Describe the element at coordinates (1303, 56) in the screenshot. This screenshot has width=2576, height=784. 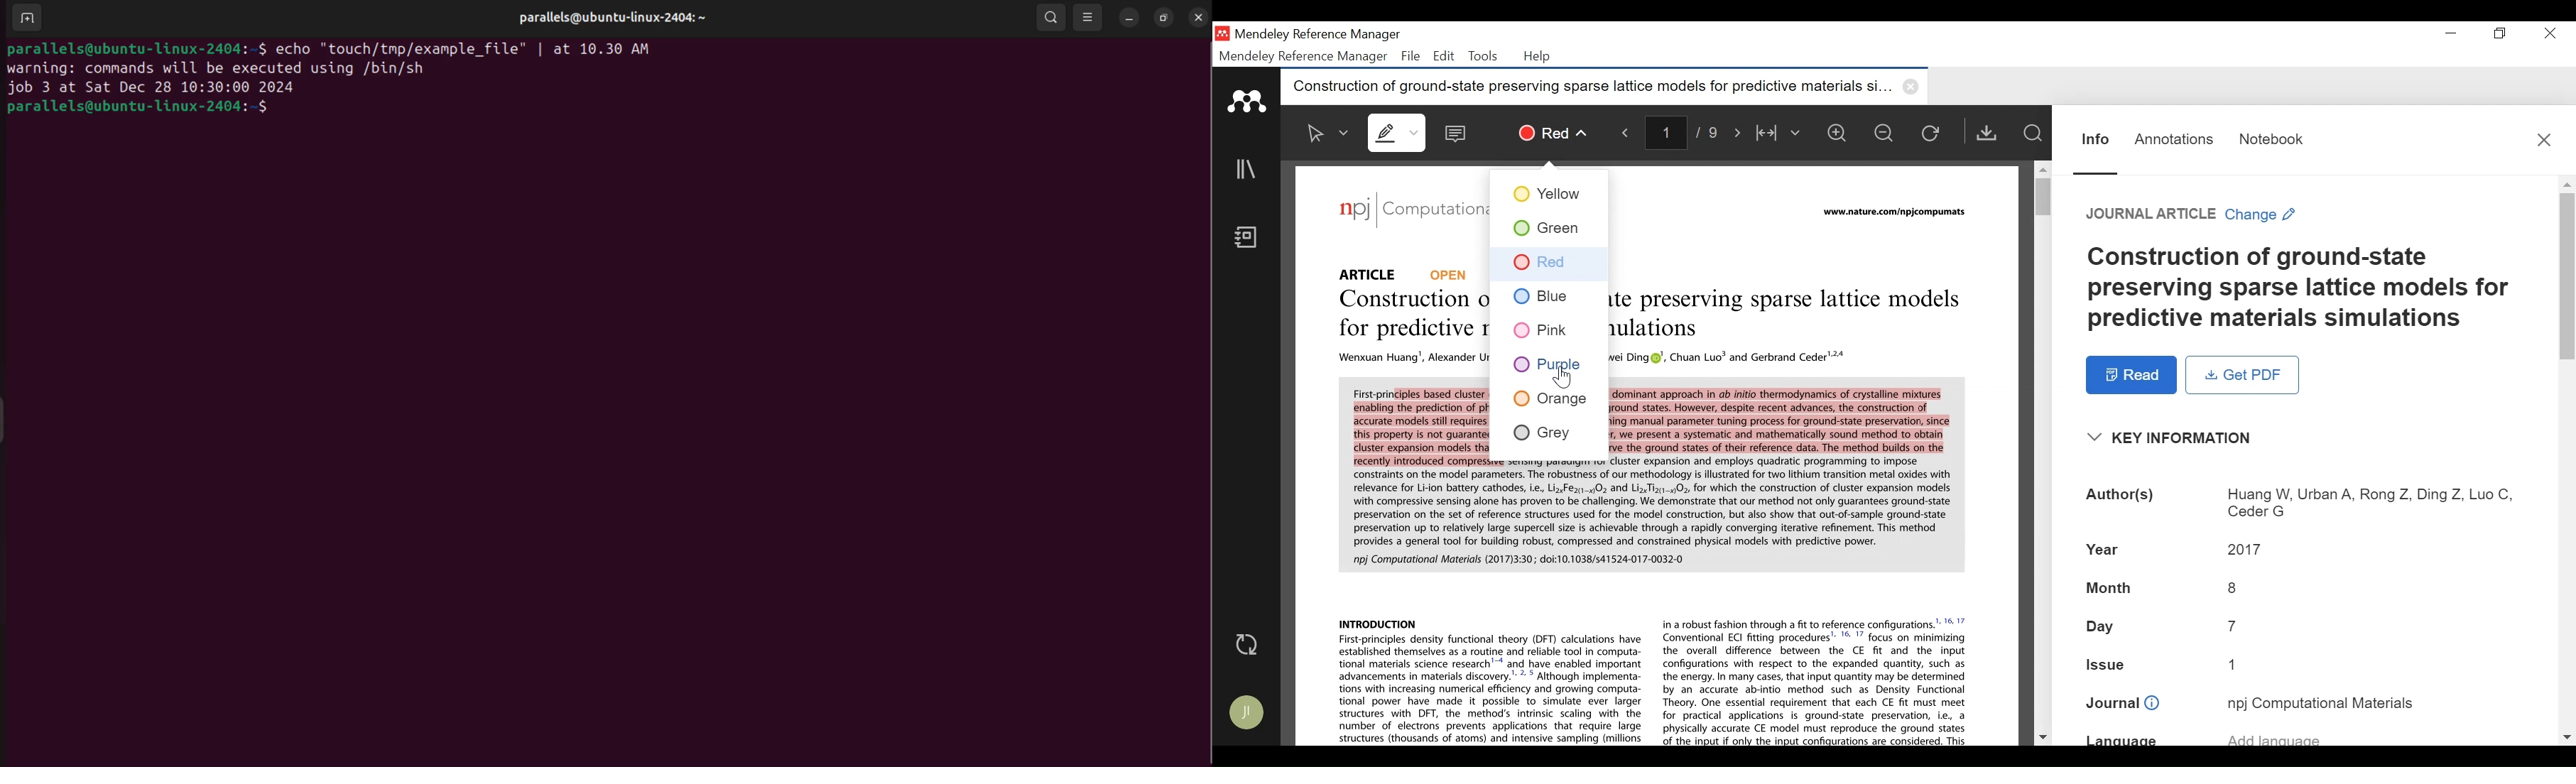
I see `Mendeley Reference Manager` at that location.